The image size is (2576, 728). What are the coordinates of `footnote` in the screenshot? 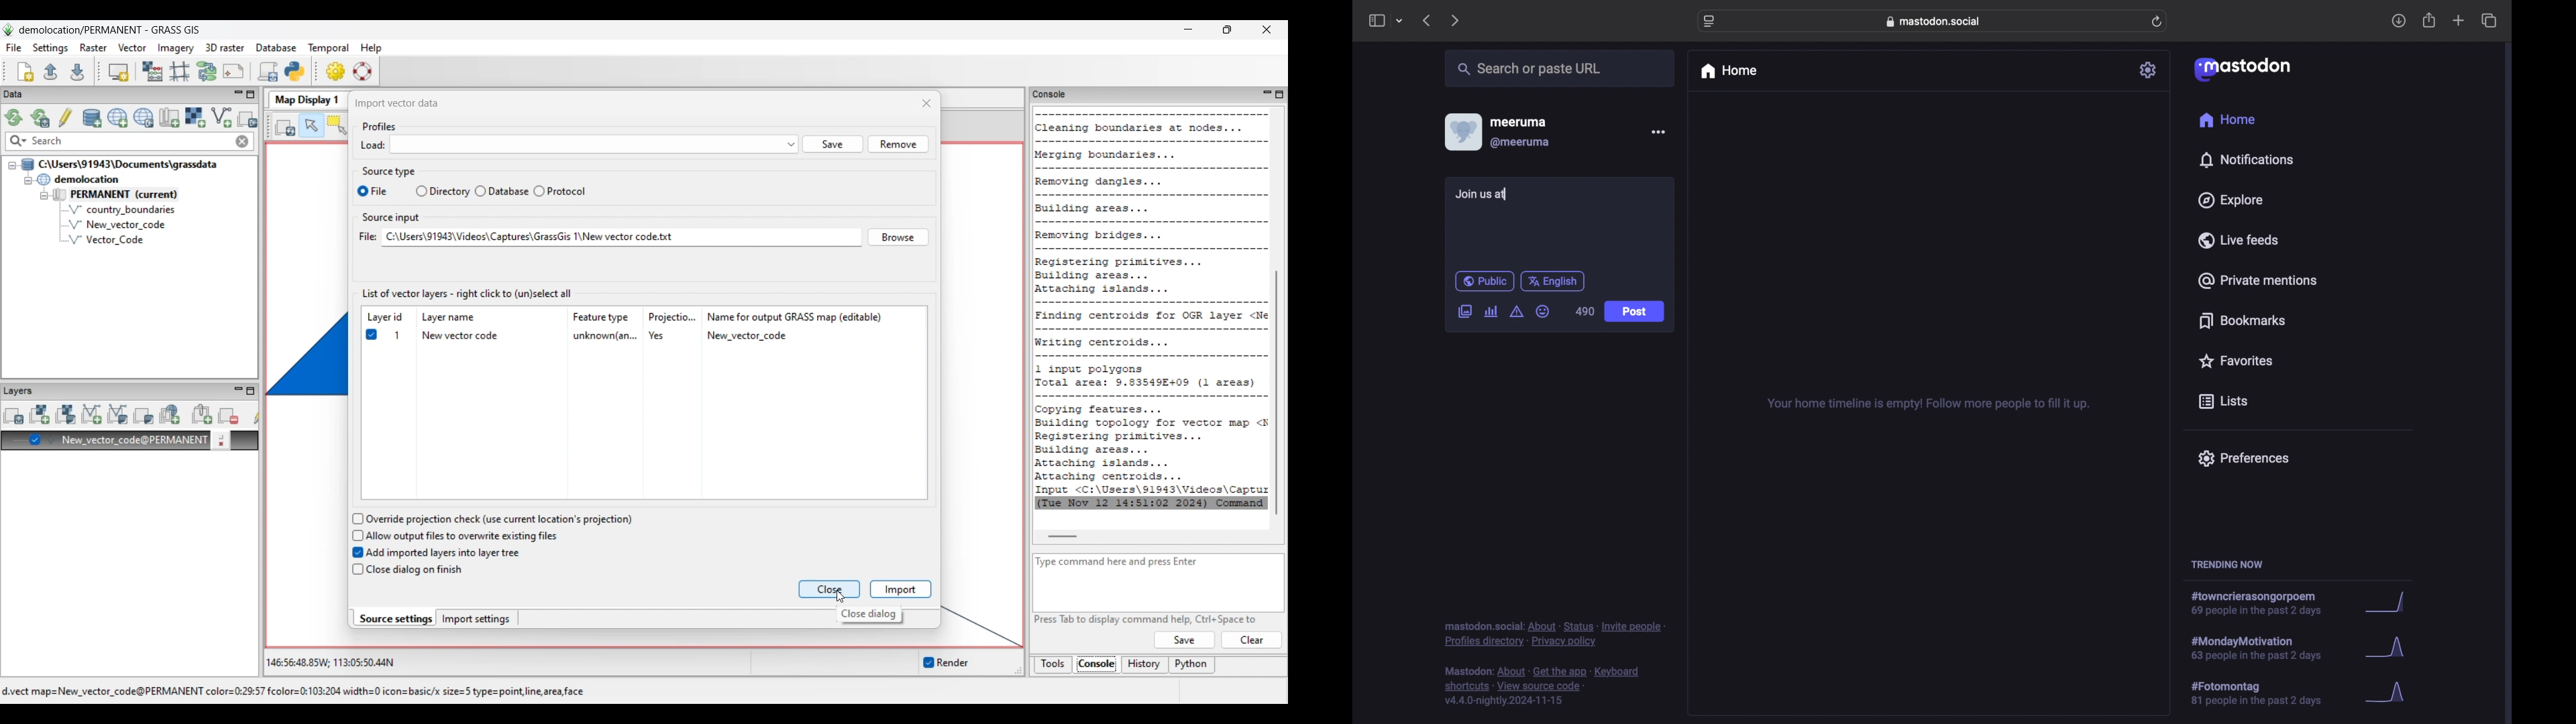 It's located at (1555, 634).